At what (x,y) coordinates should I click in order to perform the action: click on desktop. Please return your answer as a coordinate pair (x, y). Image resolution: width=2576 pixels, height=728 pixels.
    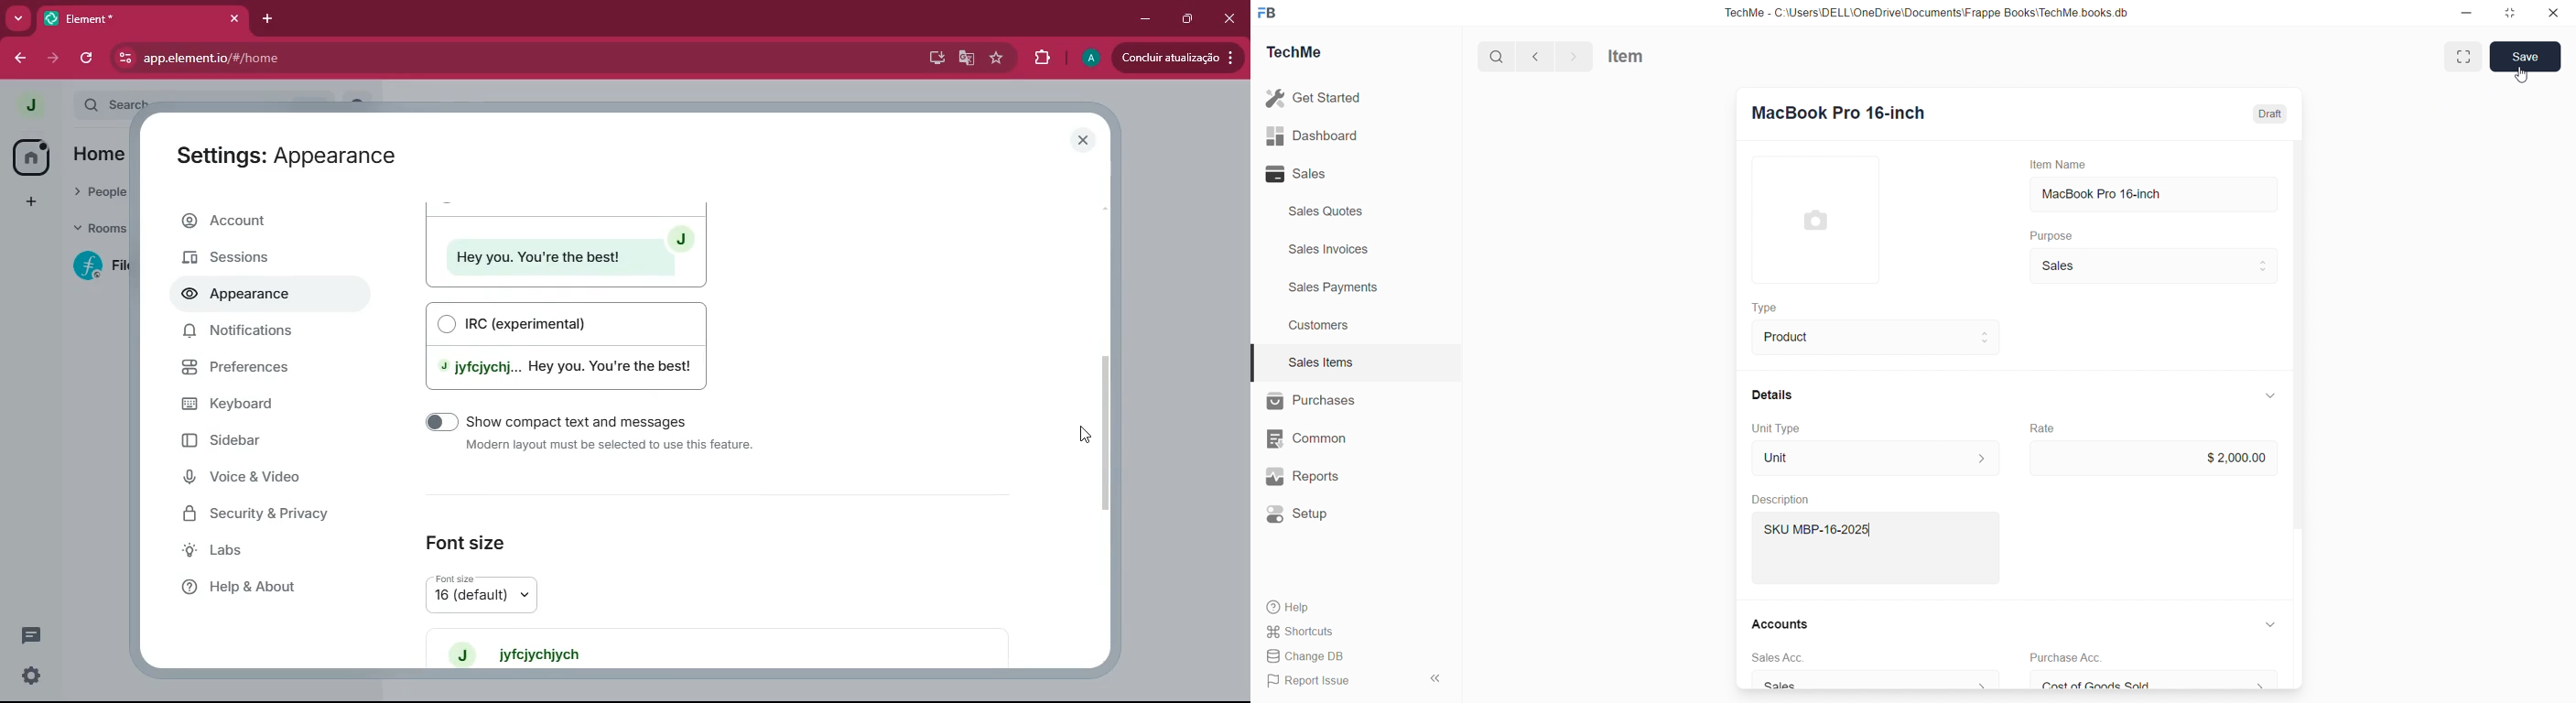
    Looking at the image, I should click on (933, 59).